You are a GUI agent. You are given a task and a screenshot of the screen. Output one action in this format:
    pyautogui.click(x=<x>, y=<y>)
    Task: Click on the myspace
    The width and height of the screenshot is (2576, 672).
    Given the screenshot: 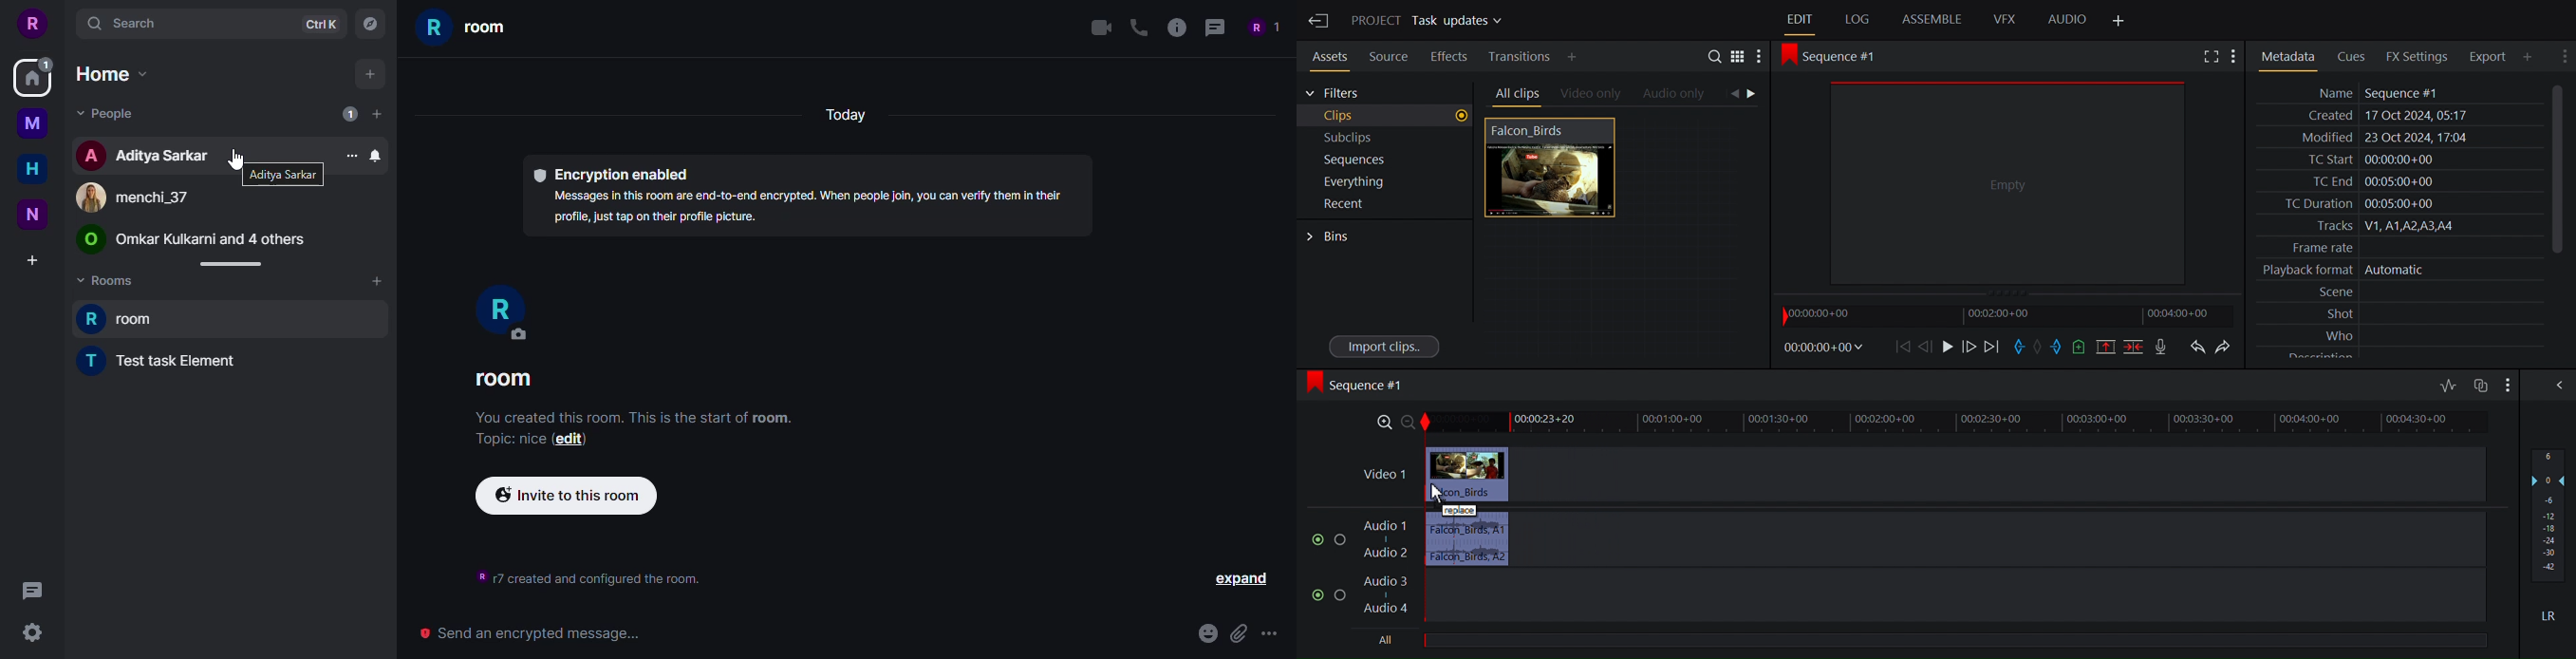 What is the action you would take?
    pyautogui.click(x=32, y=122)
    